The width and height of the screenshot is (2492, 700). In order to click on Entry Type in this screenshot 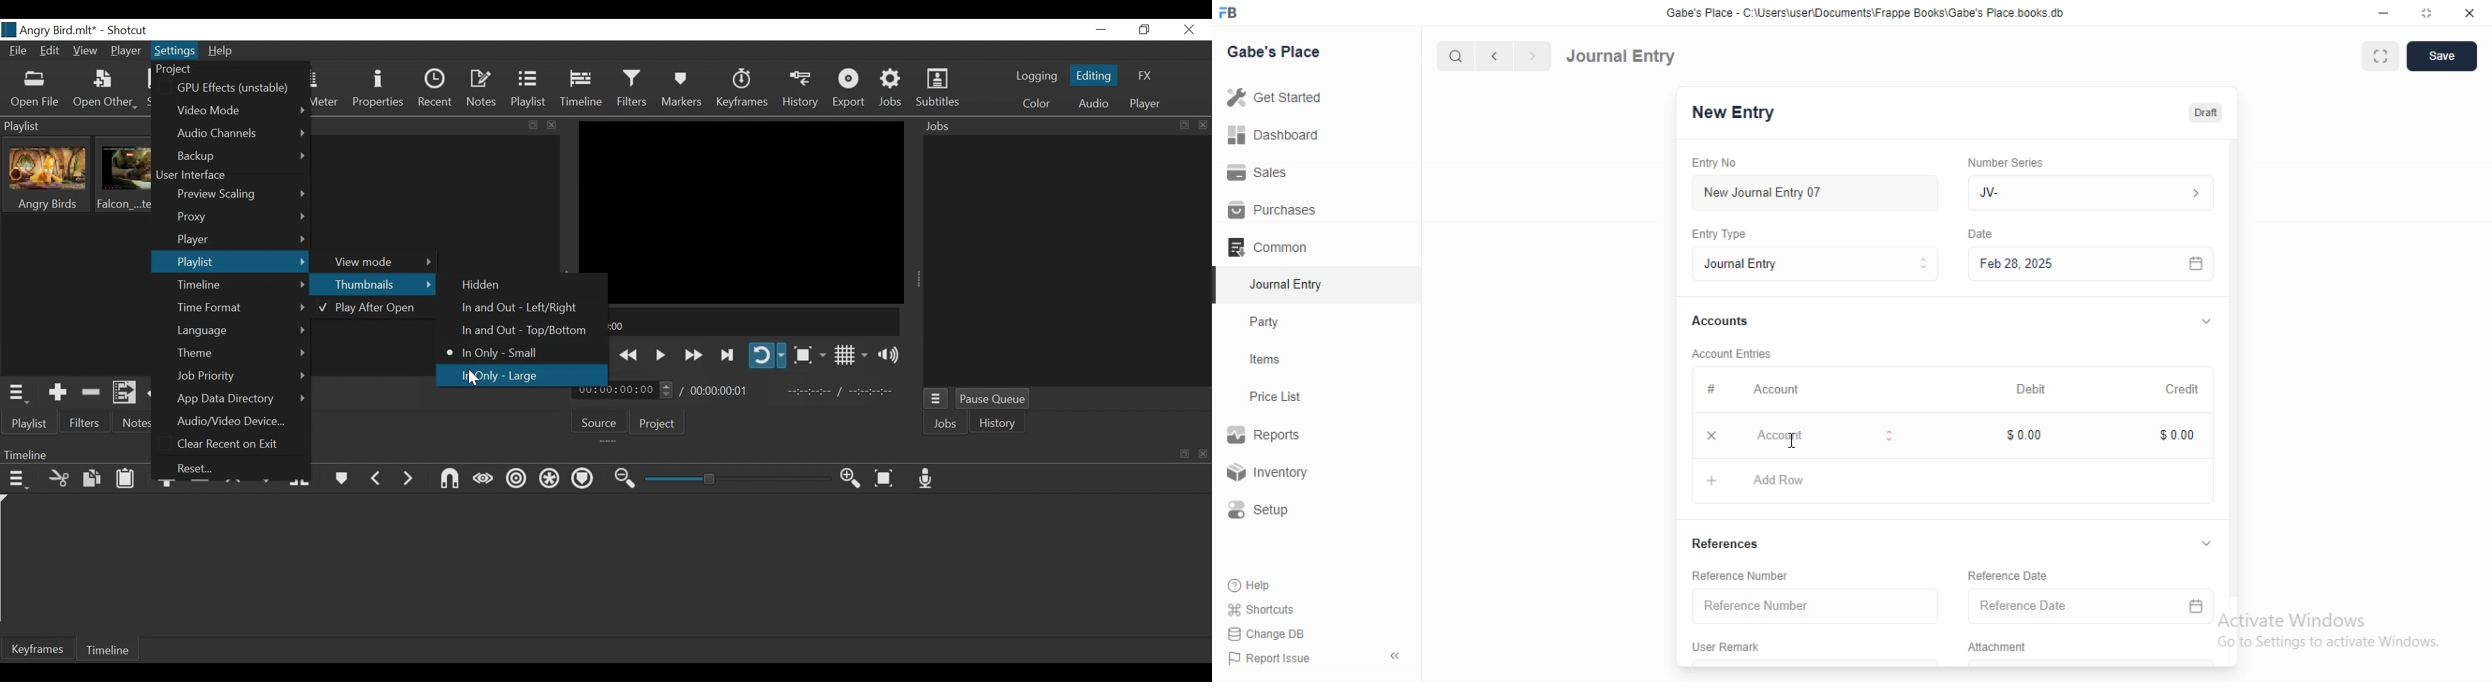, I will do `click(1814, 264)`.